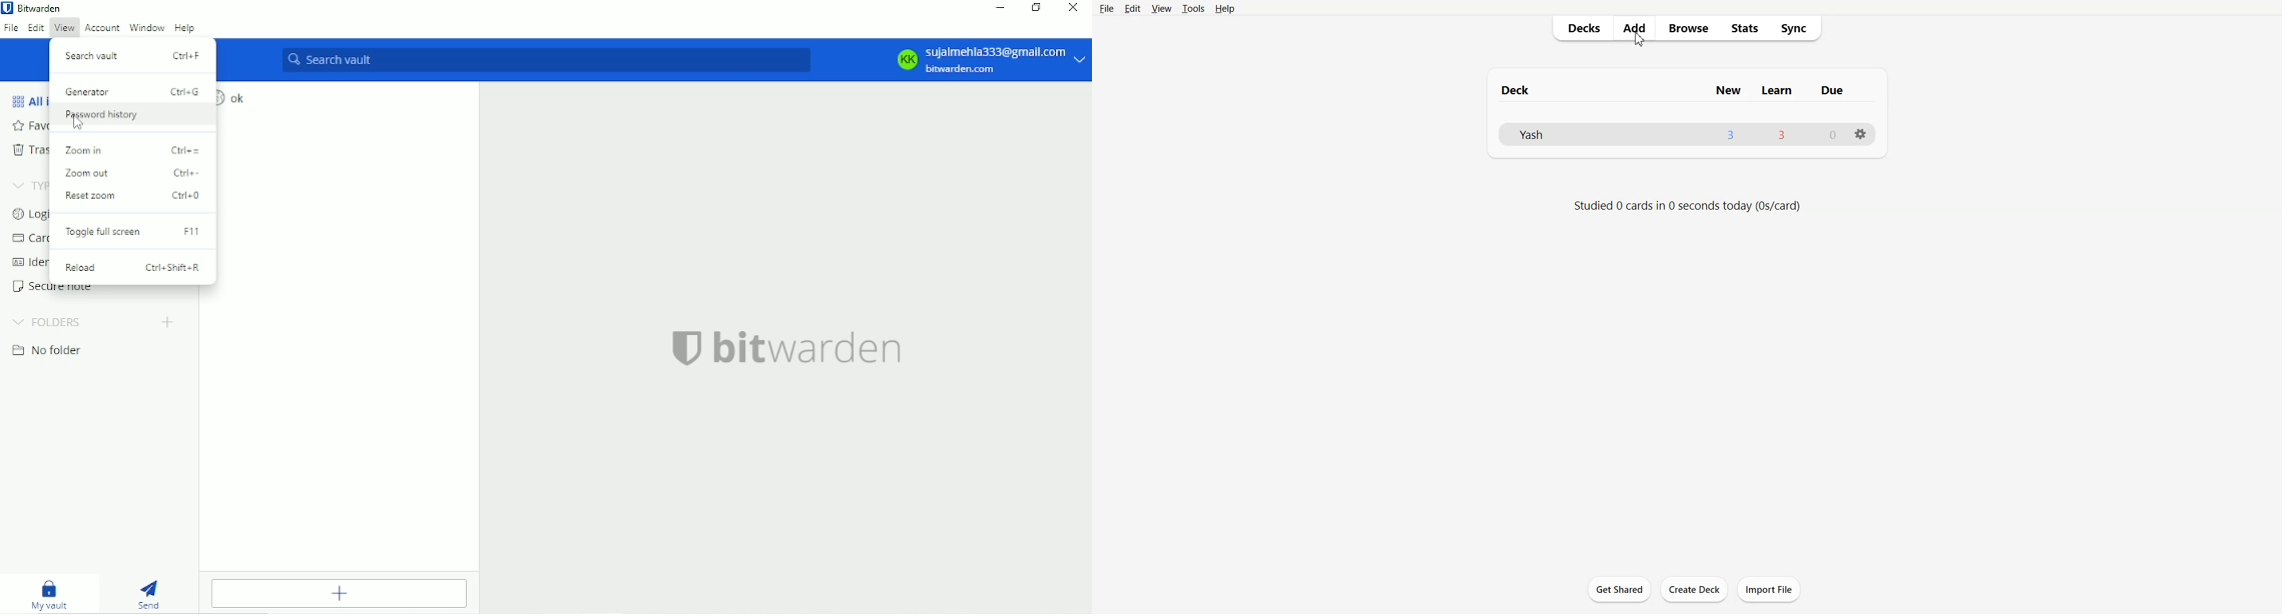 The width and height of the screenshot is (2296, 616). I want to click on Window, so click(146, 27).